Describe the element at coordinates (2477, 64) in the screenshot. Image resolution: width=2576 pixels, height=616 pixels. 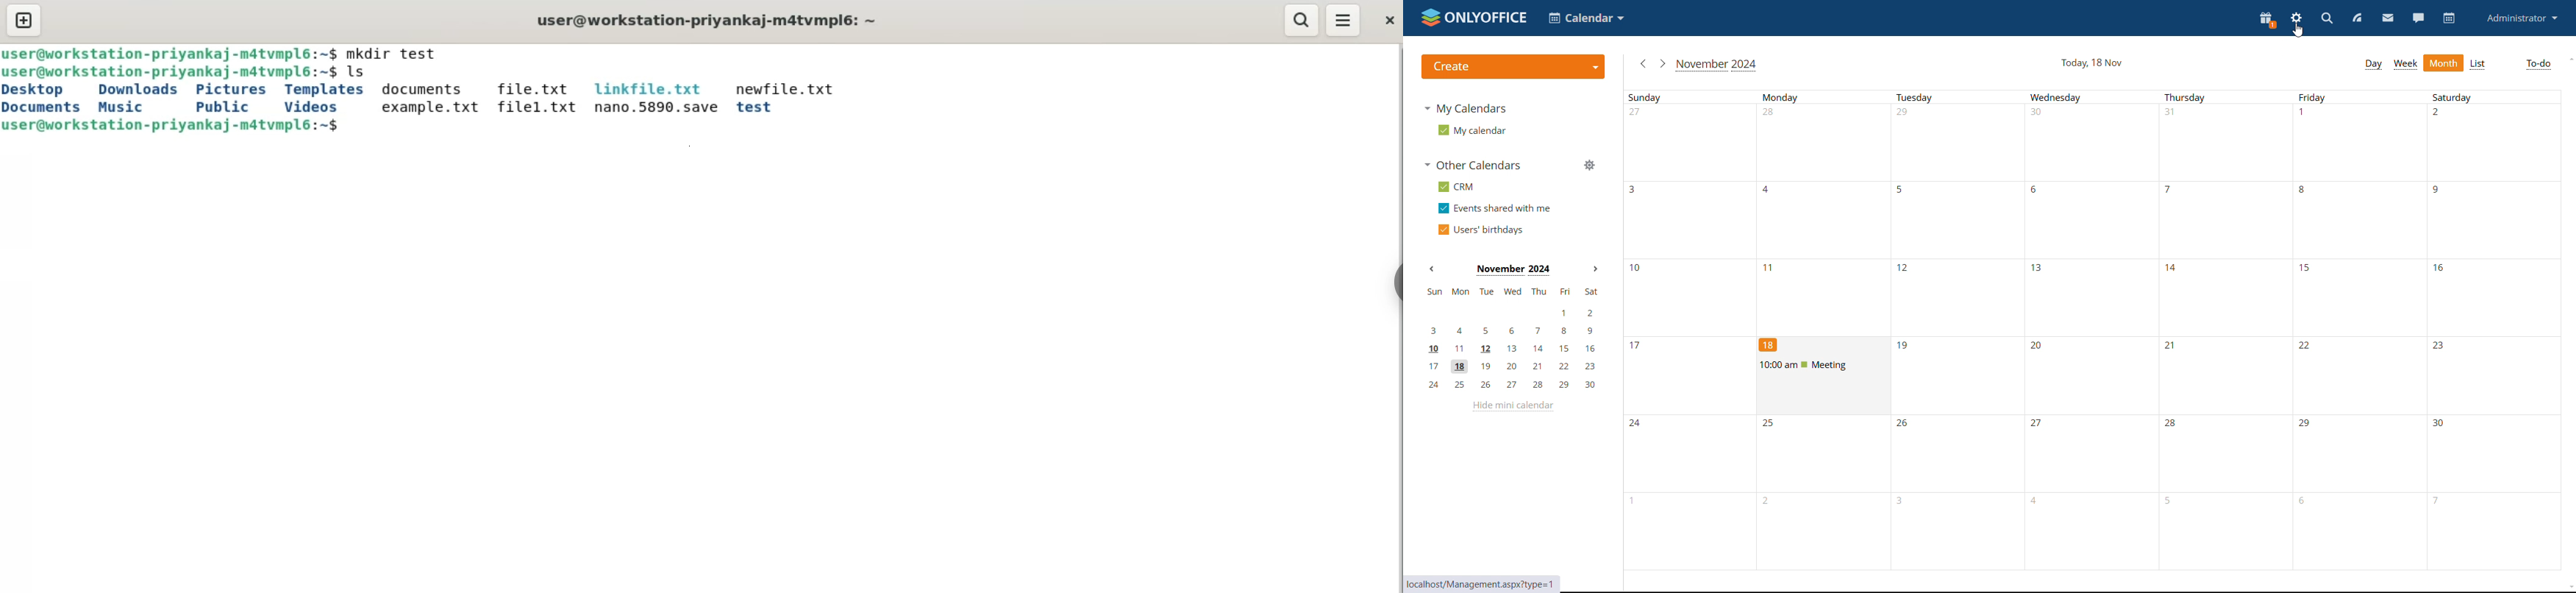
I see `list view` at that location.